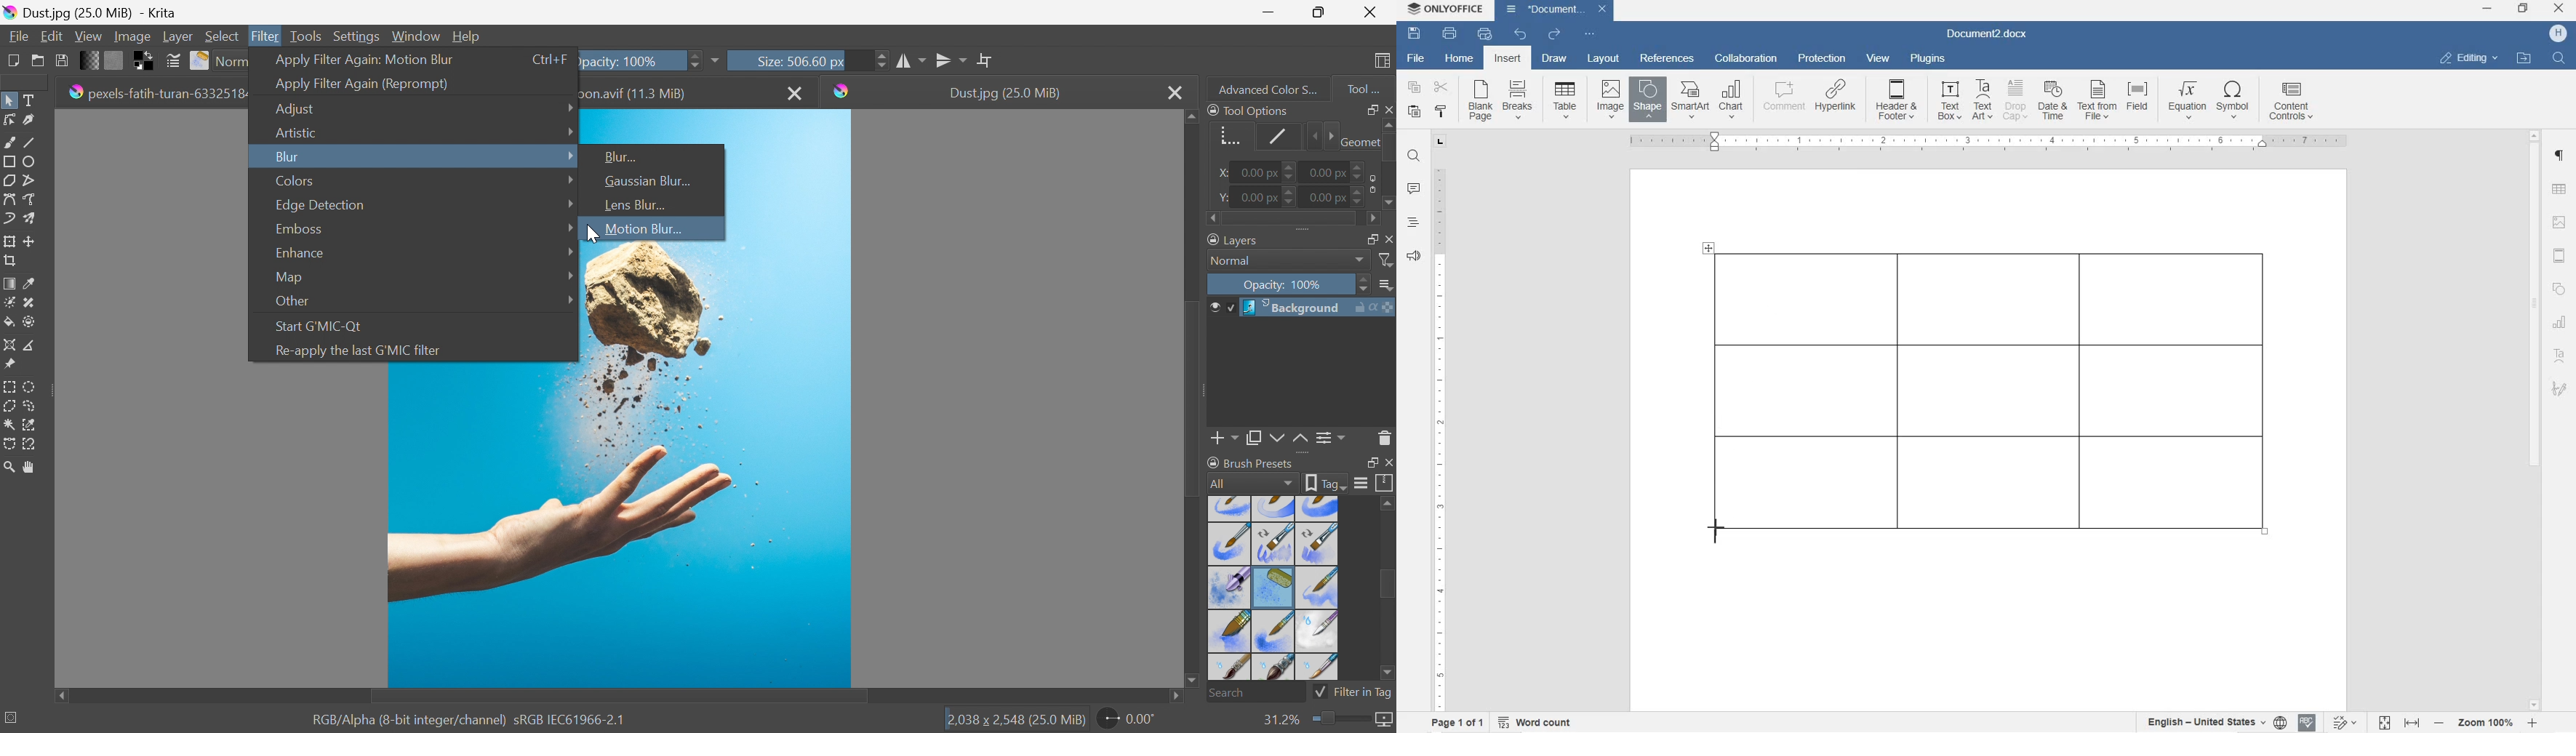 The width and height of the screenshot is (2576, 756). Describe the element at coordinates (1388, 165) in the screenshot. I see `Slider` at that location.